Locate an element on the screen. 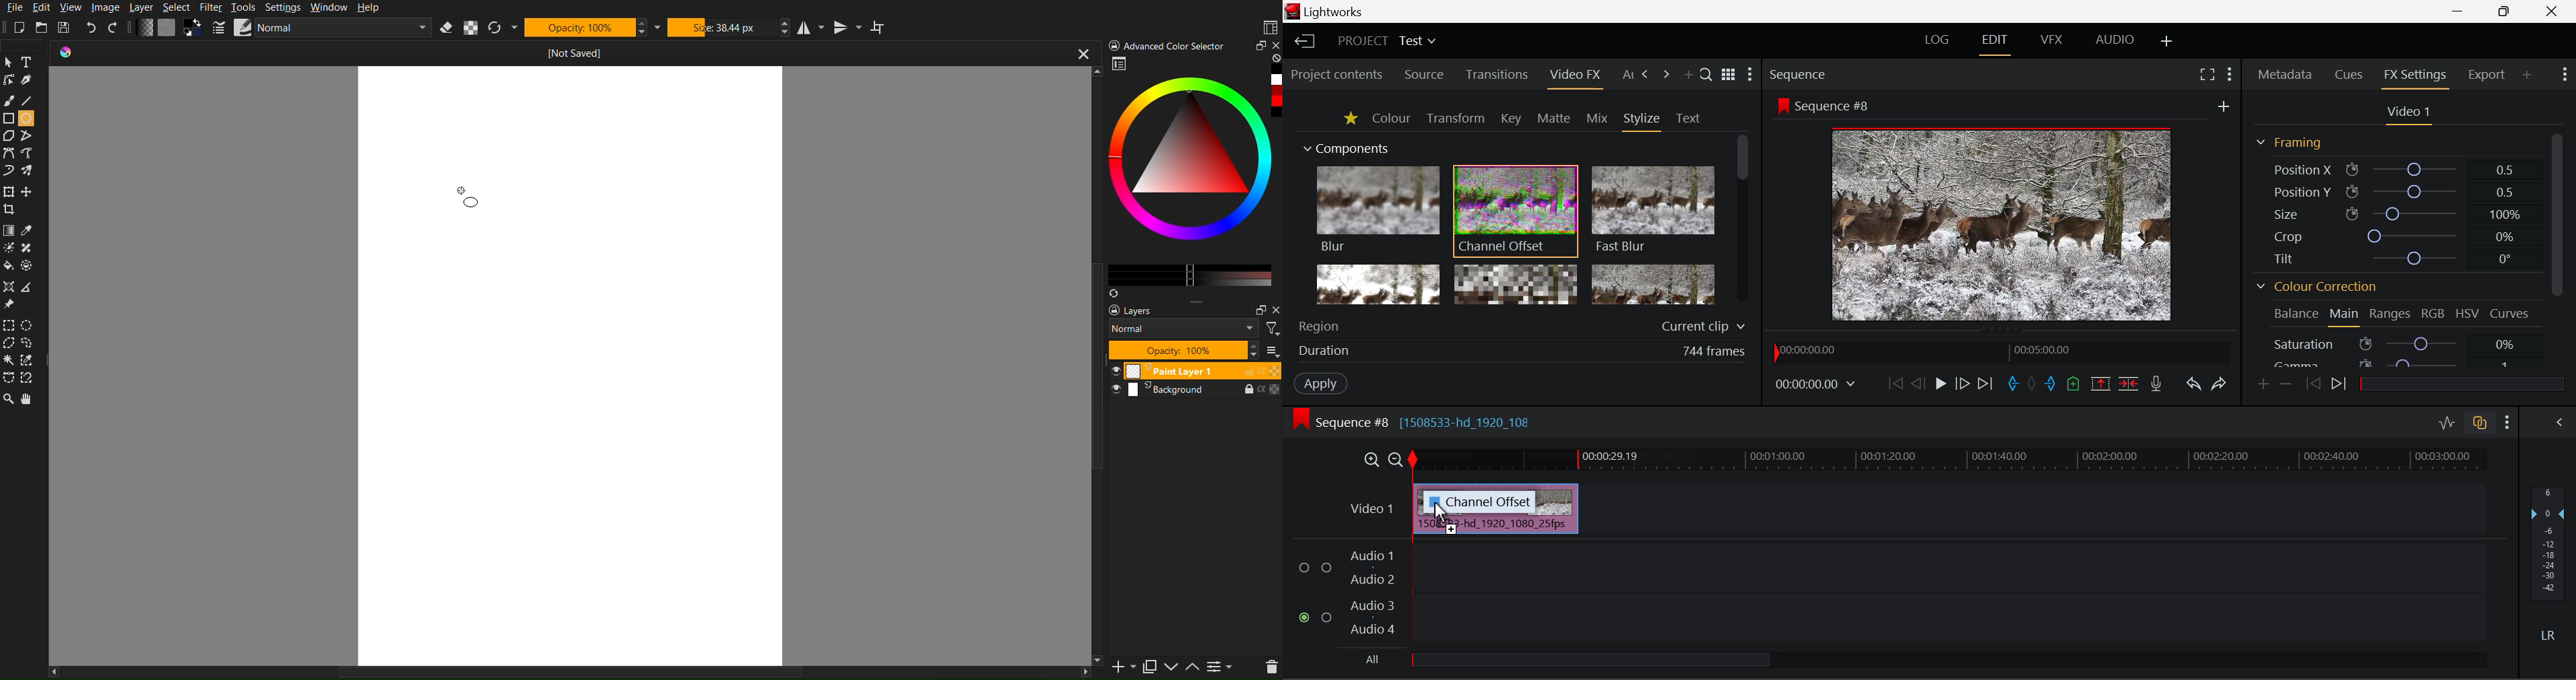 This screenshot has height=700, width=2576. Scroll Bar is located at coordinates (2556, 251).